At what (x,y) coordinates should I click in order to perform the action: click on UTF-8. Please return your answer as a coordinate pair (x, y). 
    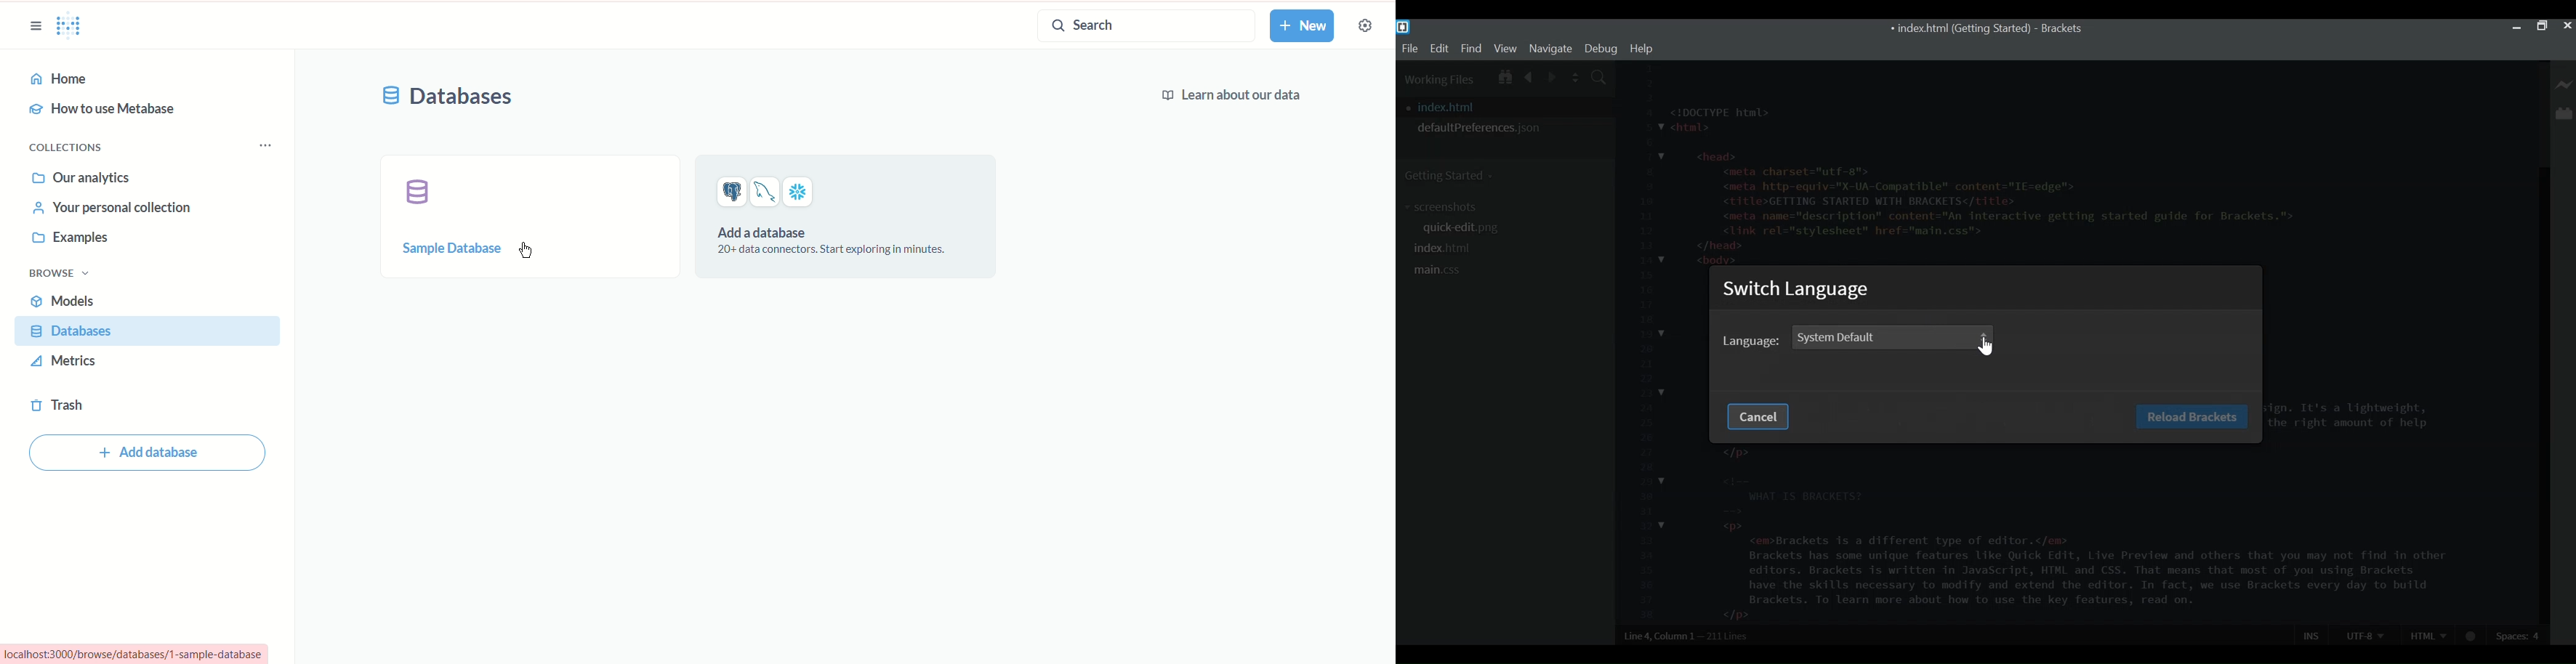
    Looking at the image, I should click on (2365, 634).